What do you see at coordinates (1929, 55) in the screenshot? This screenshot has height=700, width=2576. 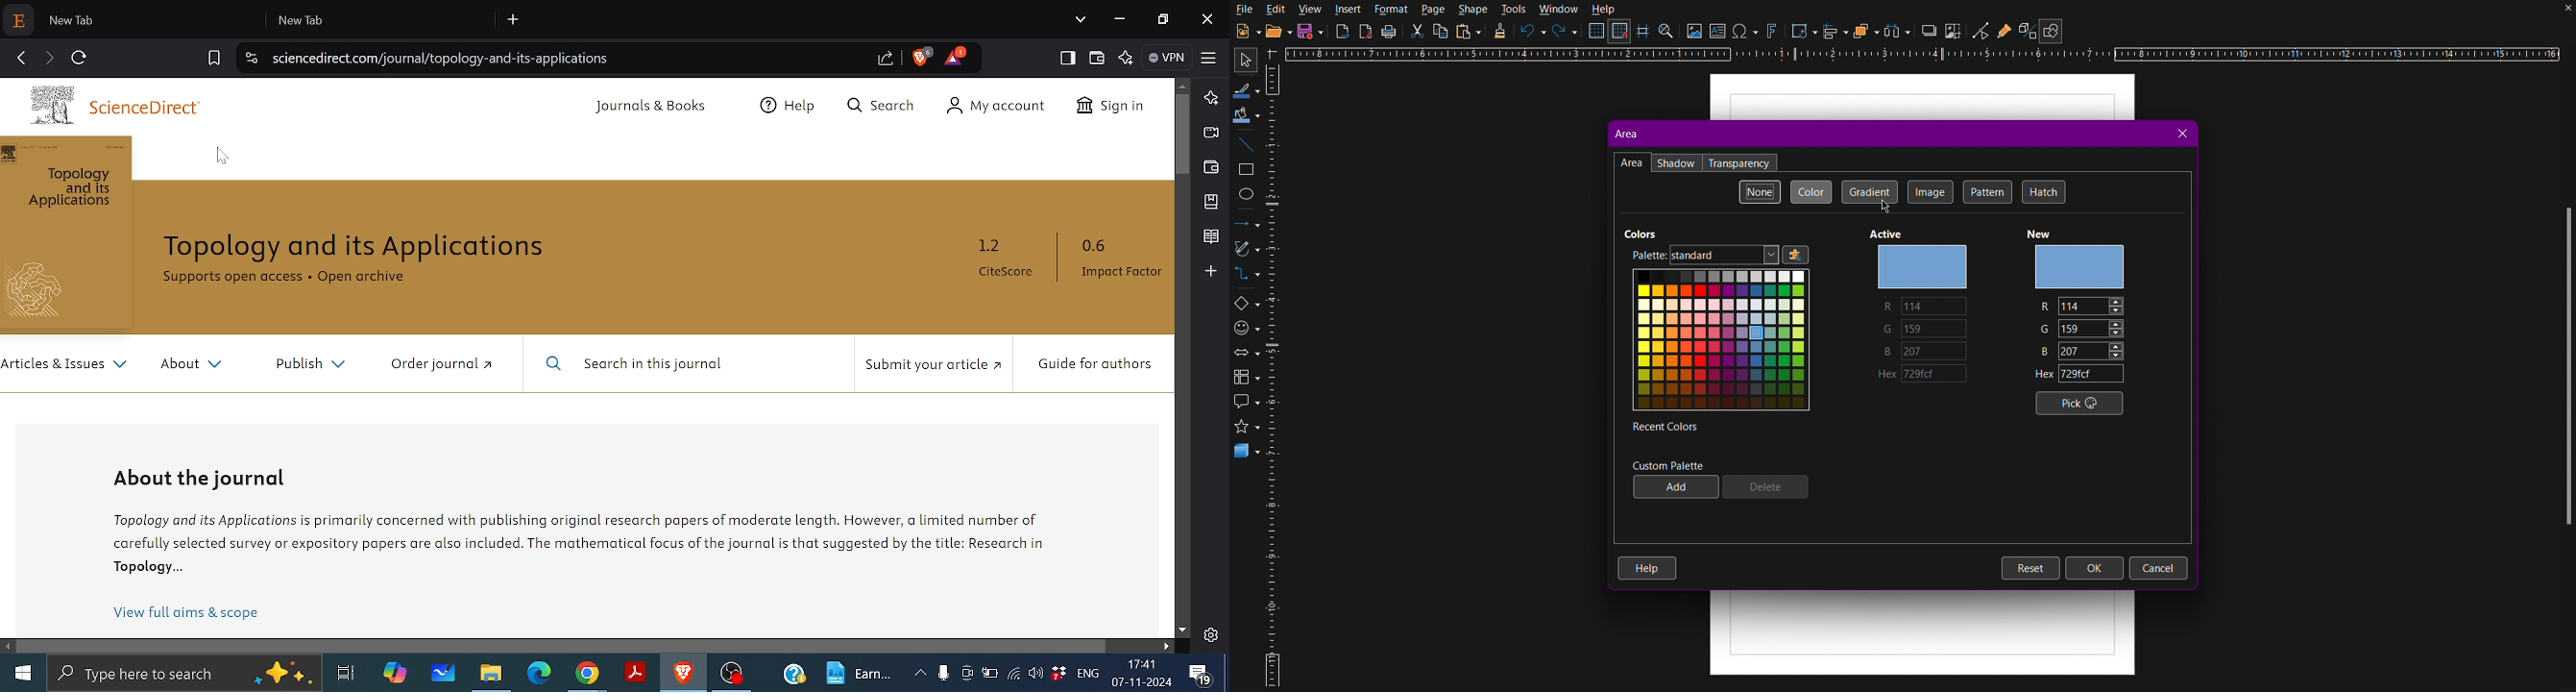 I see `Horizontal Ruler` at bounding box center [1929, 55].